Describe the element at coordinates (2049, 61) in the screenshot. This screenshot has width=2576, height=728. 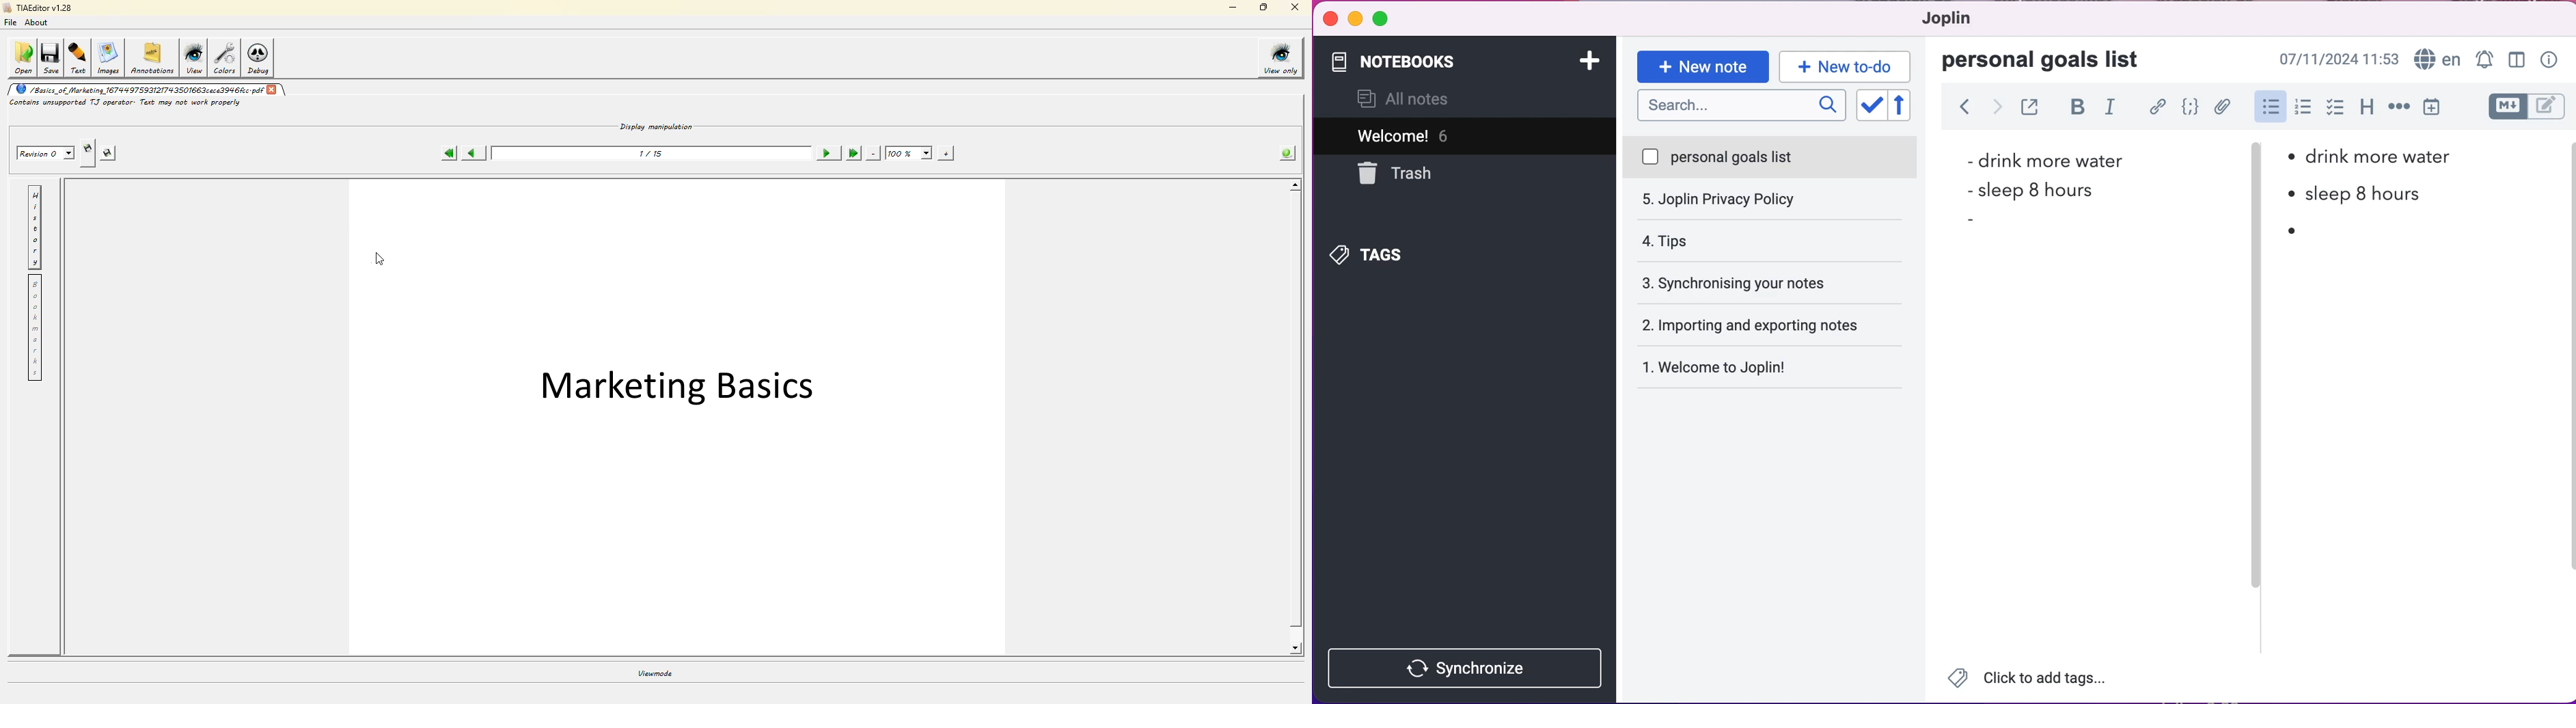
I see `personal goals list` at that location.